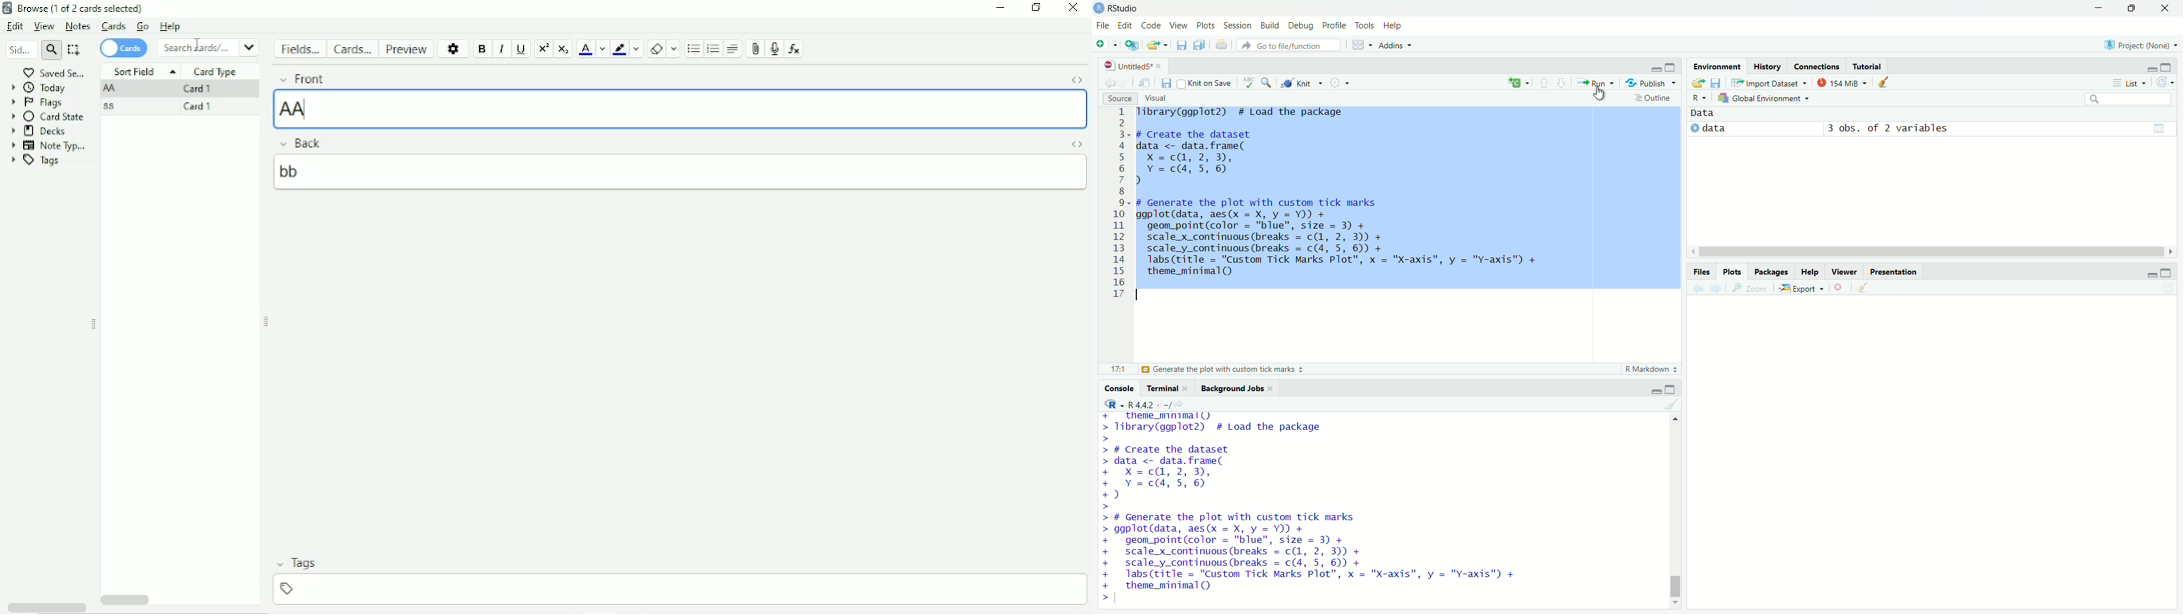  Describe the element at coordinates (1893, 128) in the screenshot. I see `3 obs. of 2 variables` at that location.